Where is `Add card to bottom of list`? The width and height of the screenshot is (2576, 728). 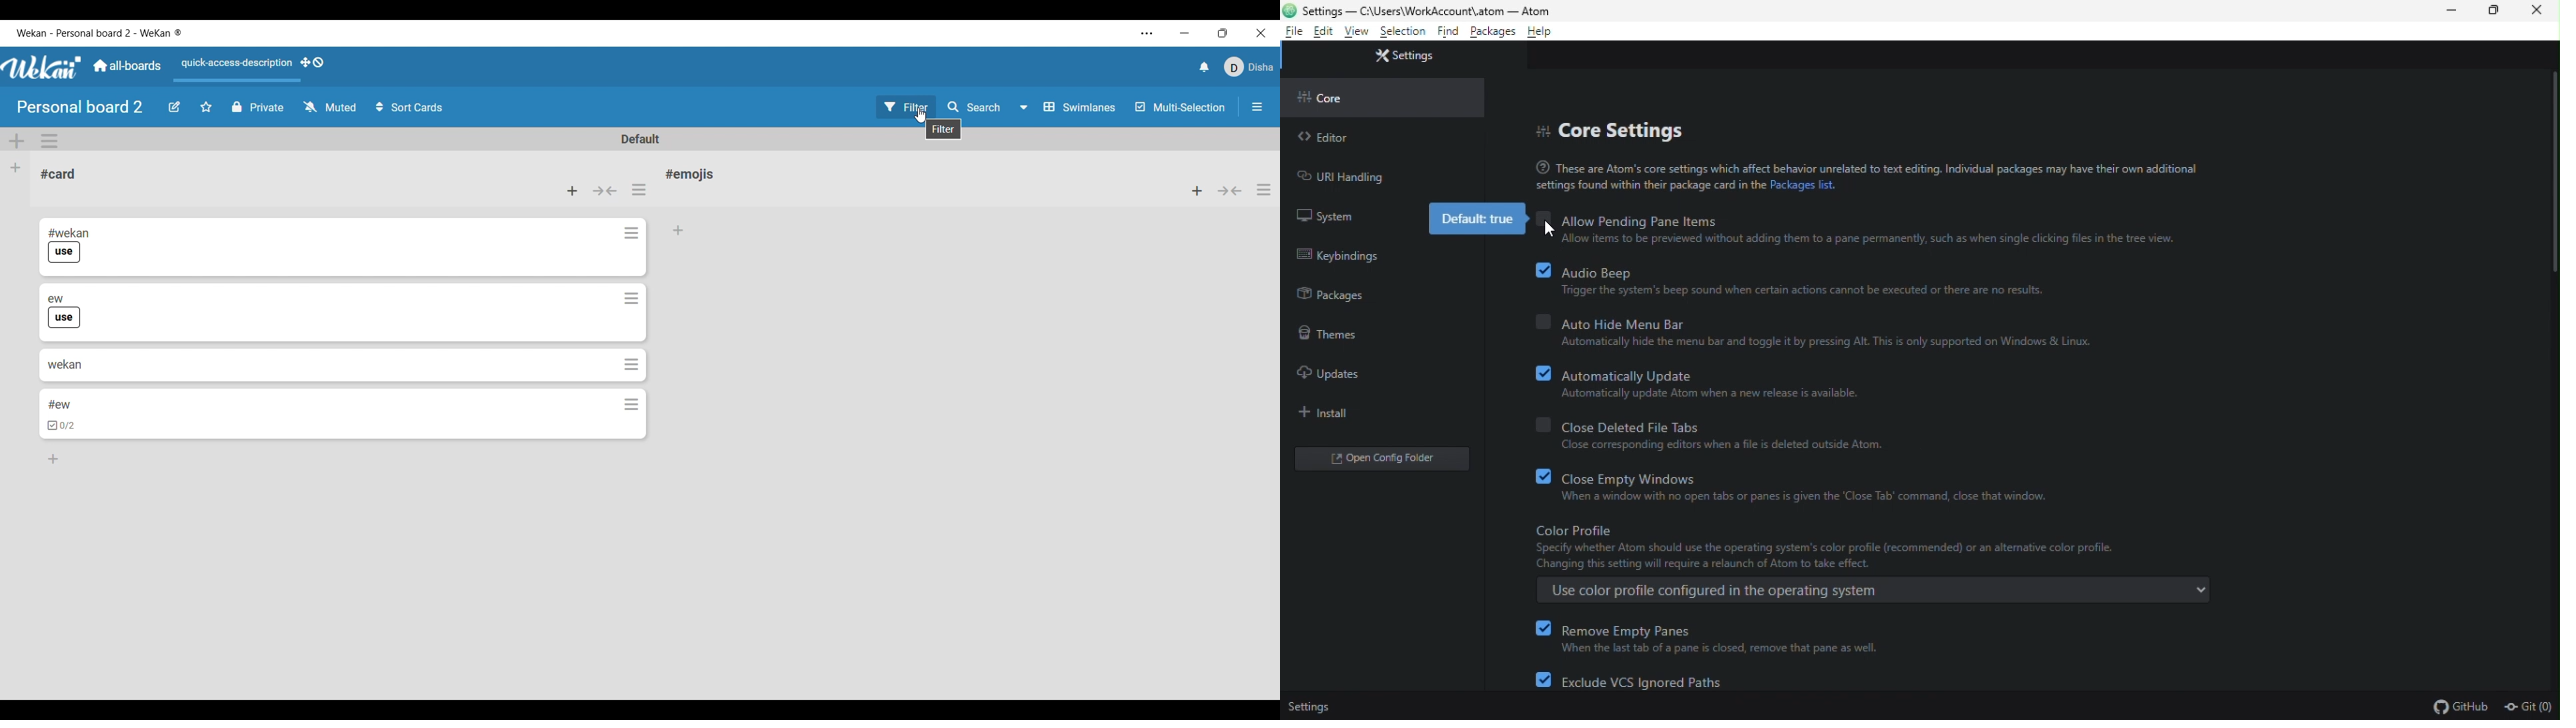
Add card to bottom of list is located at coordinates (55, 460).